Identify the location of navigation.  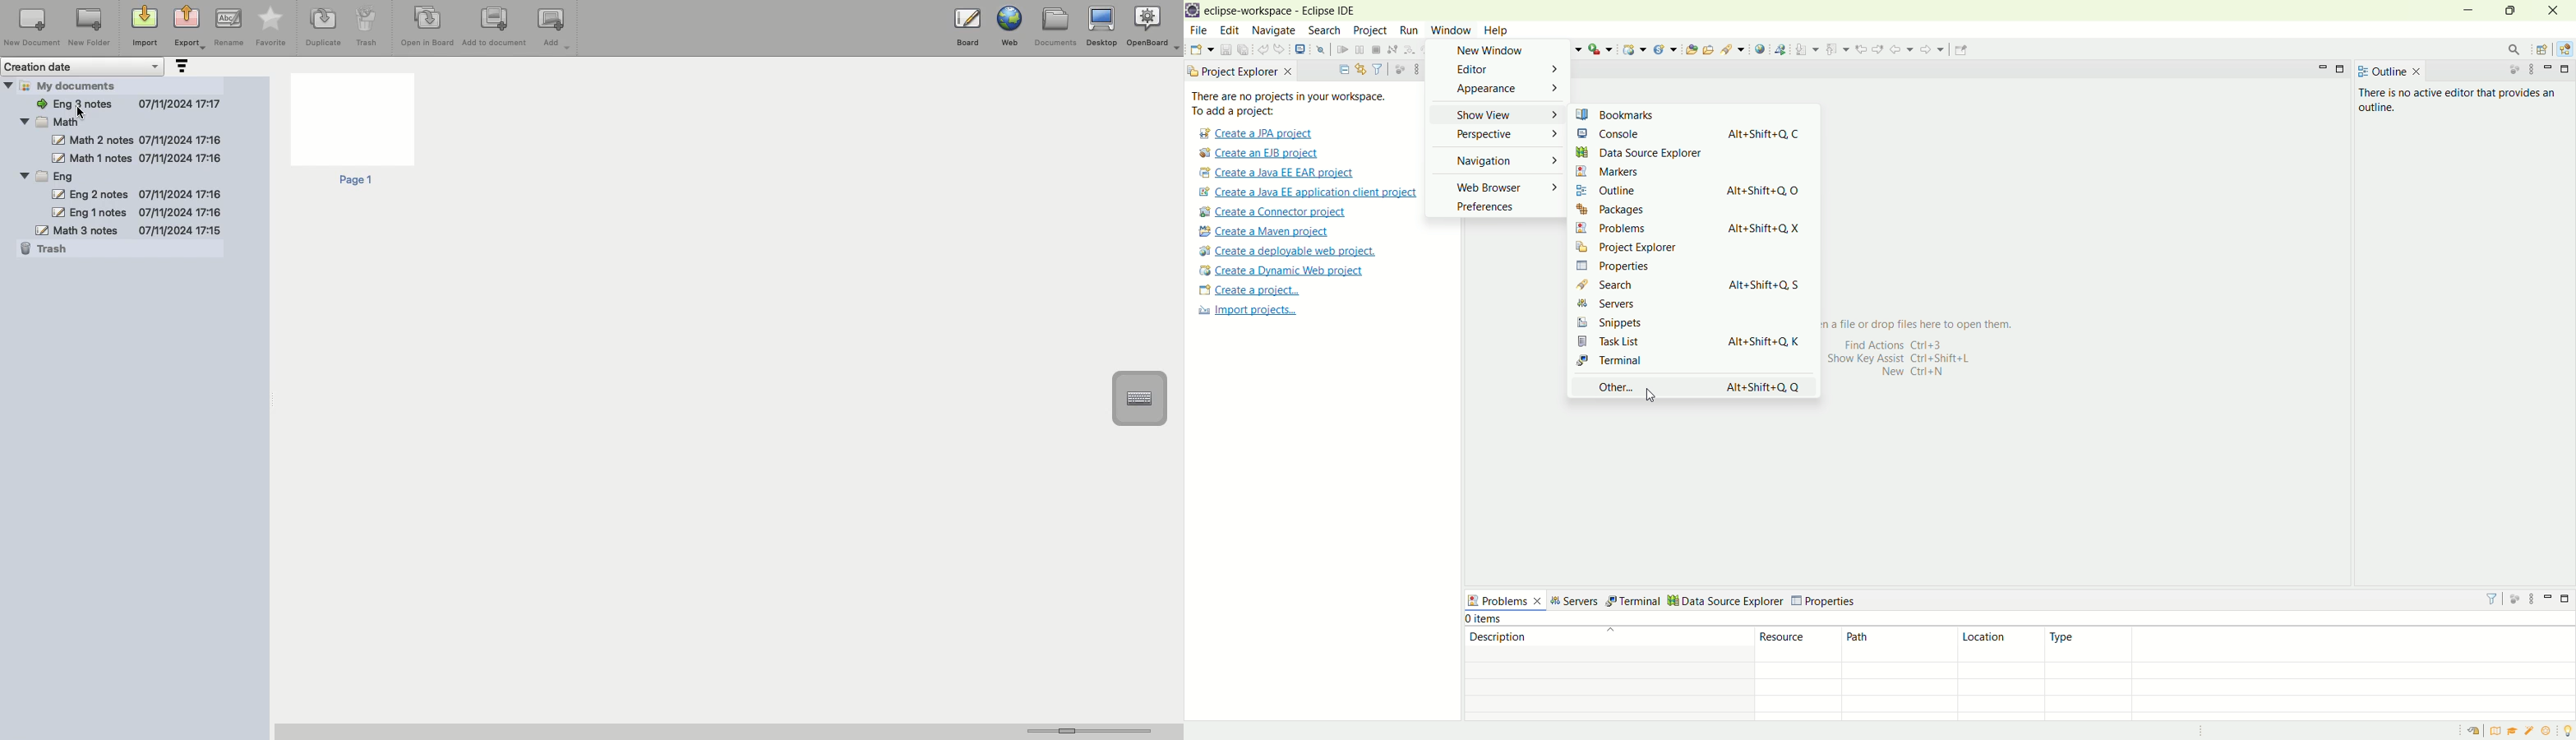
(1496, 159).